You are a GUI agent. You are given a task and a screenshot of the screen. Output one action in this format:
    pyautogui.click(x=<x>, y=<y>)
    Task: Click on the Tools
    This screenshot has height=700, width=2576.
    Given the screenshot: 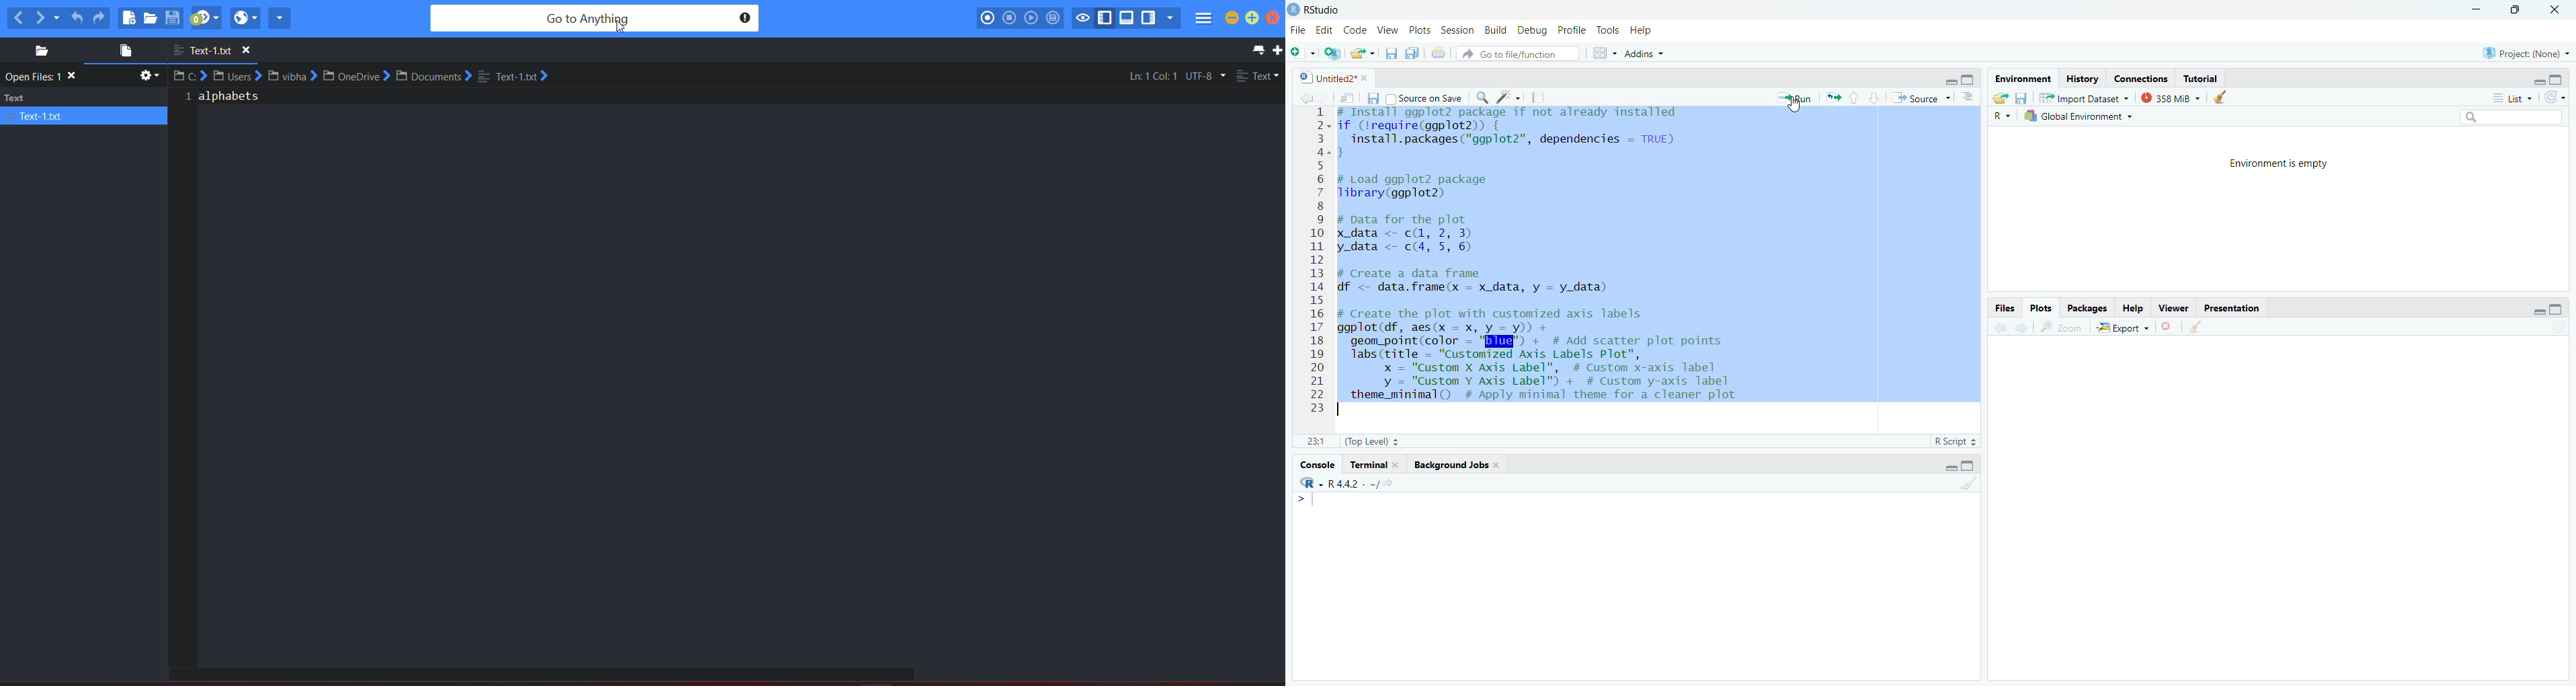 What is the action you would take?
    pyautogui.click(x=1608, y=30)
    